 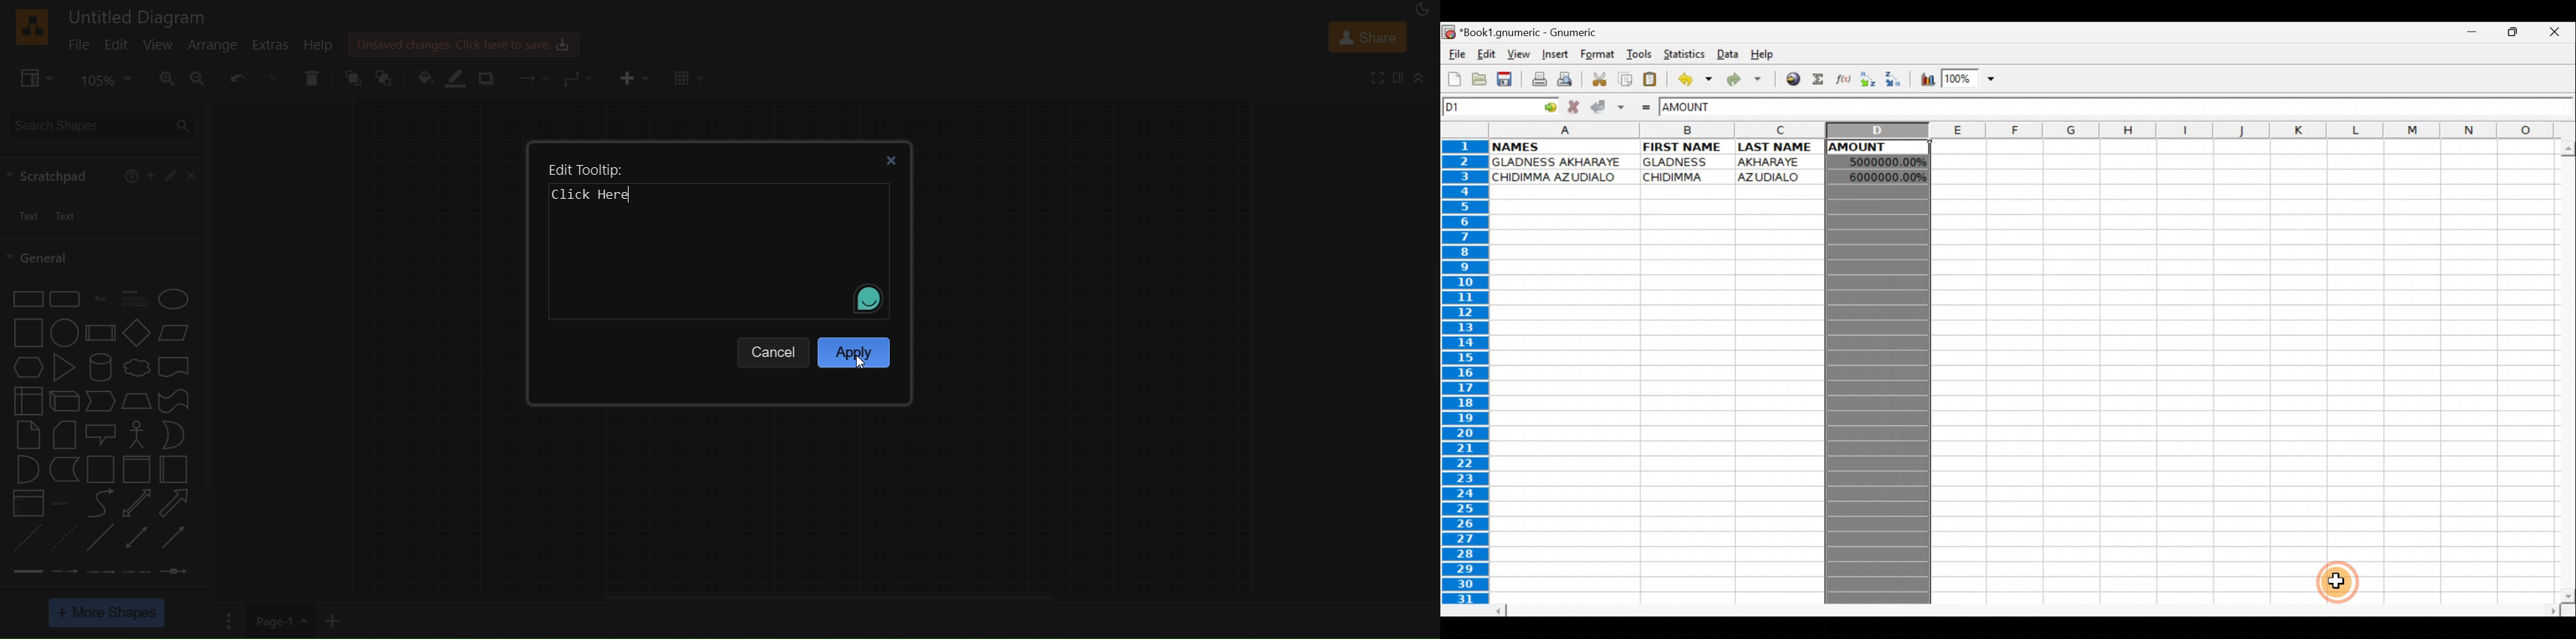 I want to click on heading, so click(x=137, y=299).